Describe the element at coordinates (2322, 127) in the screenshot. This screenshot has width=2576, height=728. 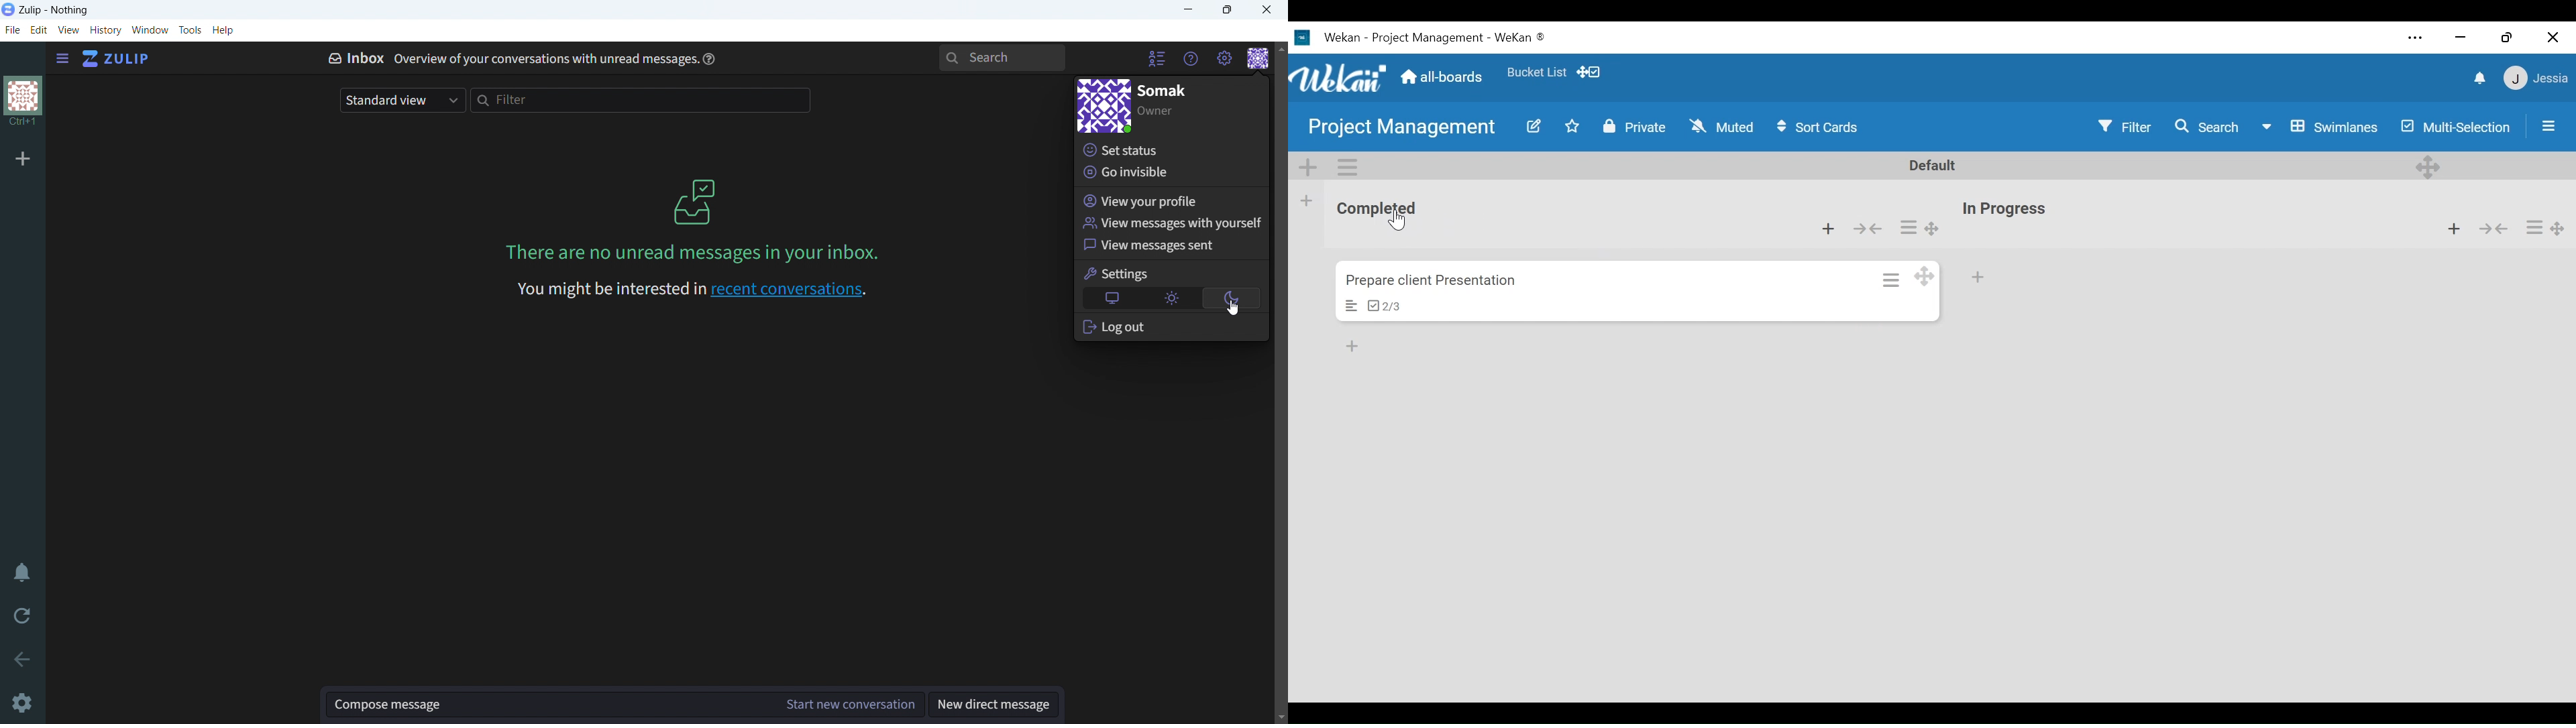
I see `Board view` at that location.